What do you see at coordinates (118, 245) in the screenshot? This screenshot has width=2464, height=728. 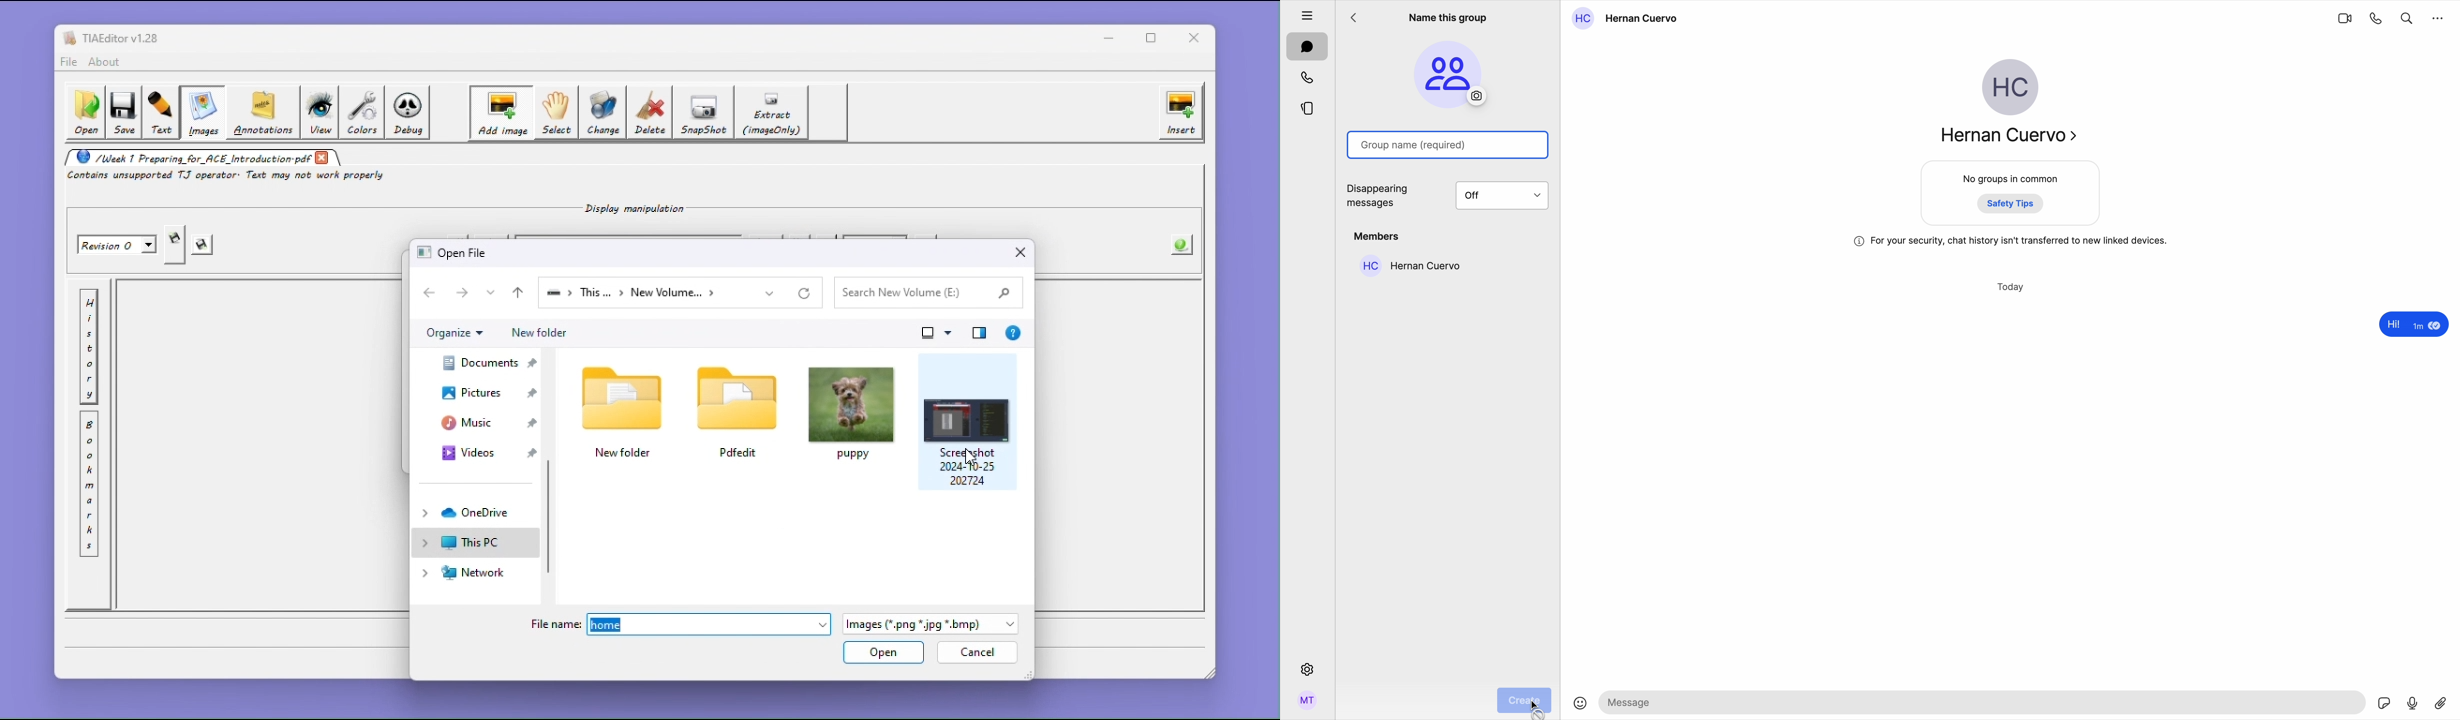 I see `Revision 0` at bounding box center [118, 245].